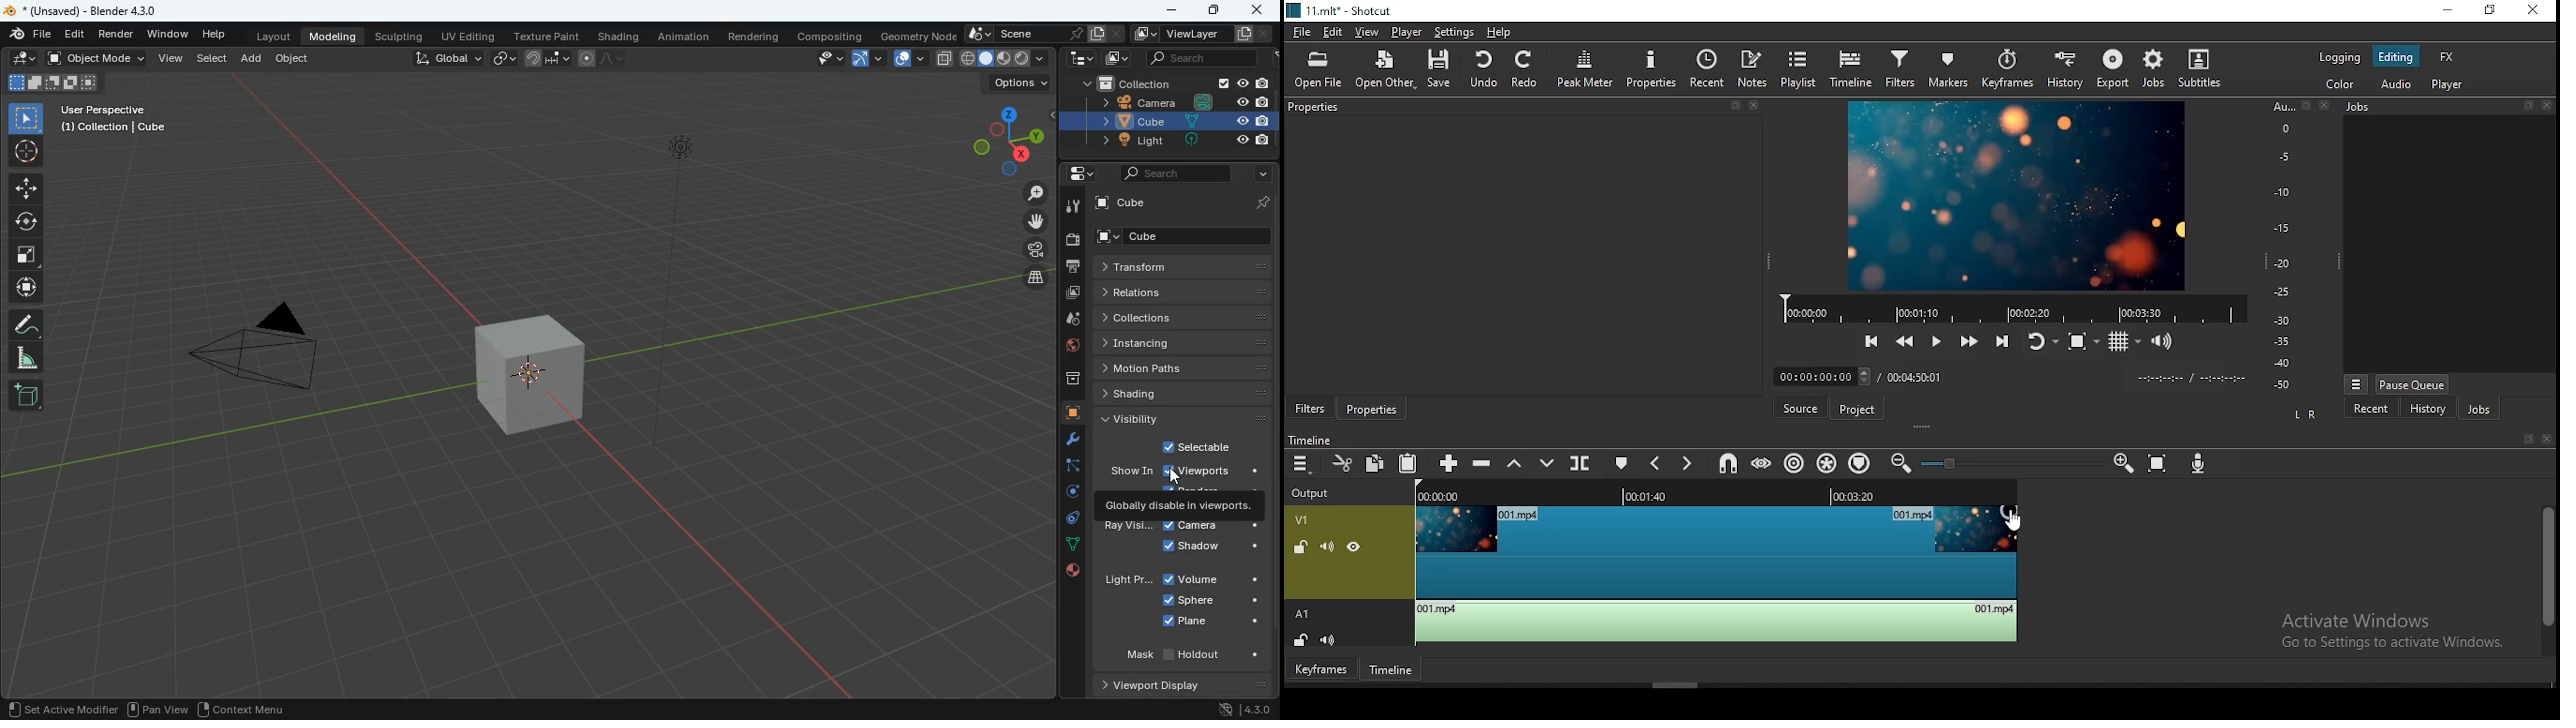  I want to click on snap, so click(1727, 462).